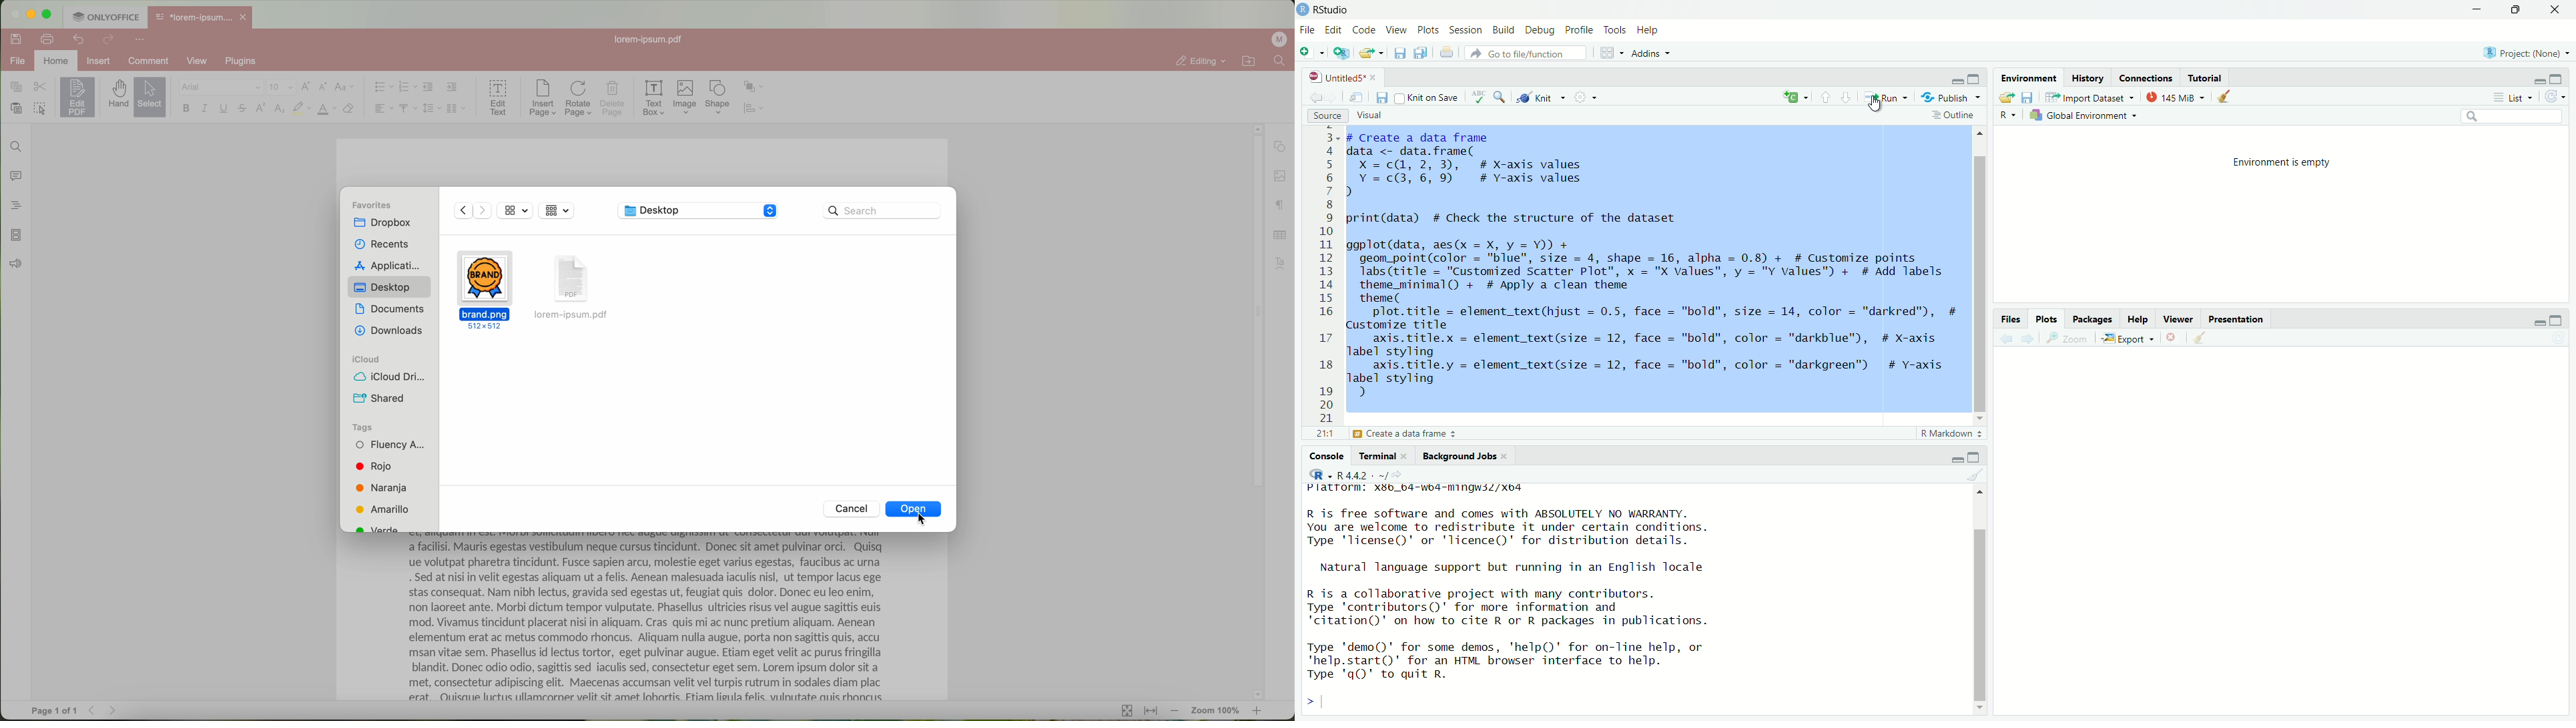  What do you see at coordinates (2226, 97) in the screenshot?
I see `Clear console` at bounding box center [2226, 97].